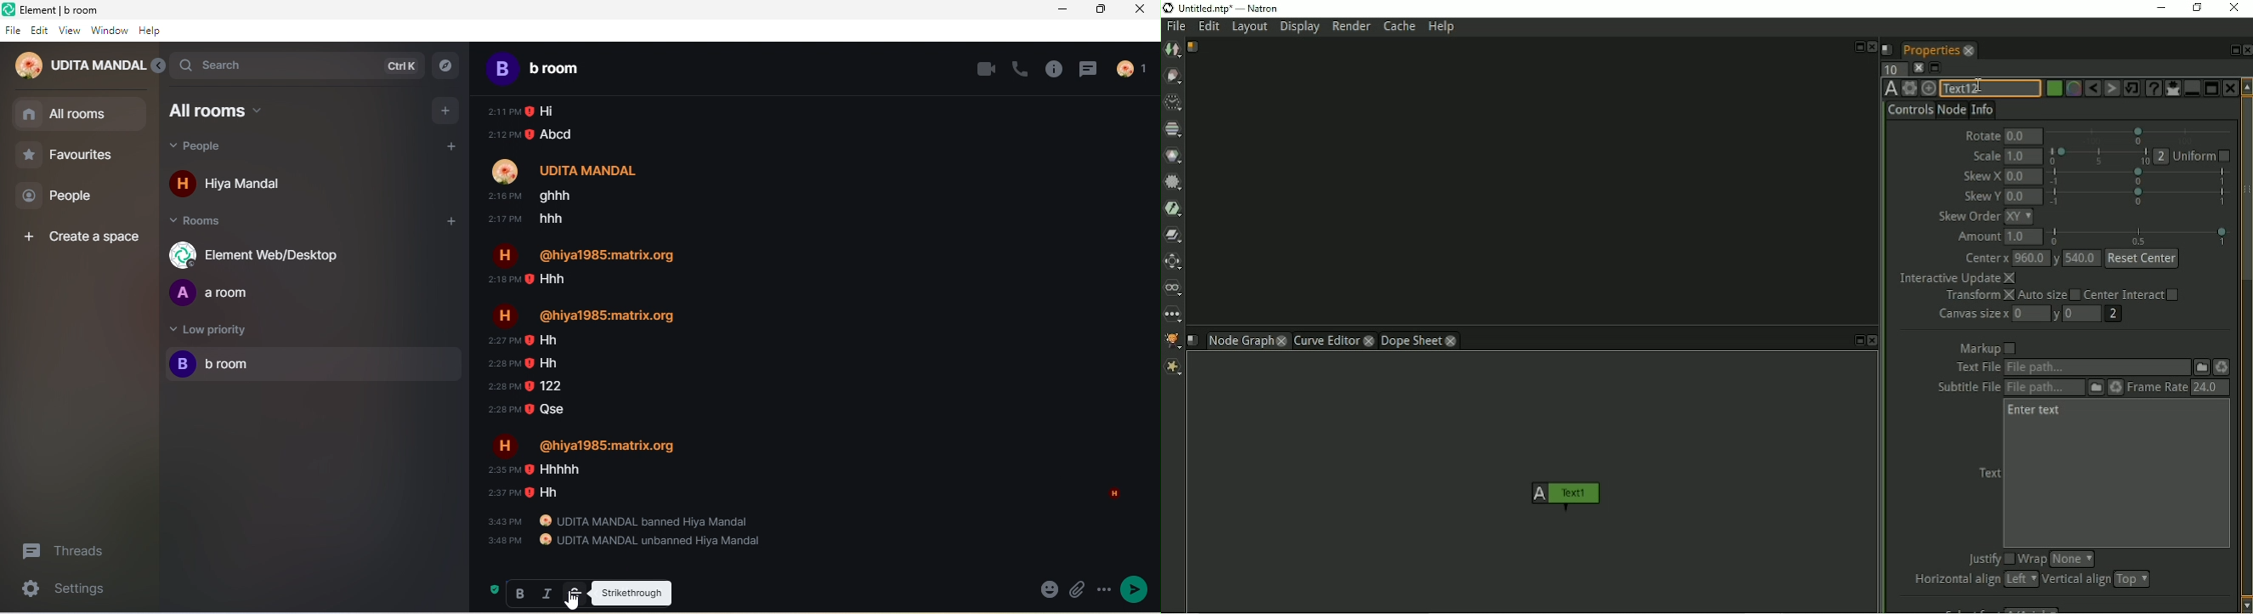  Describe the element at coordinates (986, 68) in the screenshot. I see `video call` at that location.